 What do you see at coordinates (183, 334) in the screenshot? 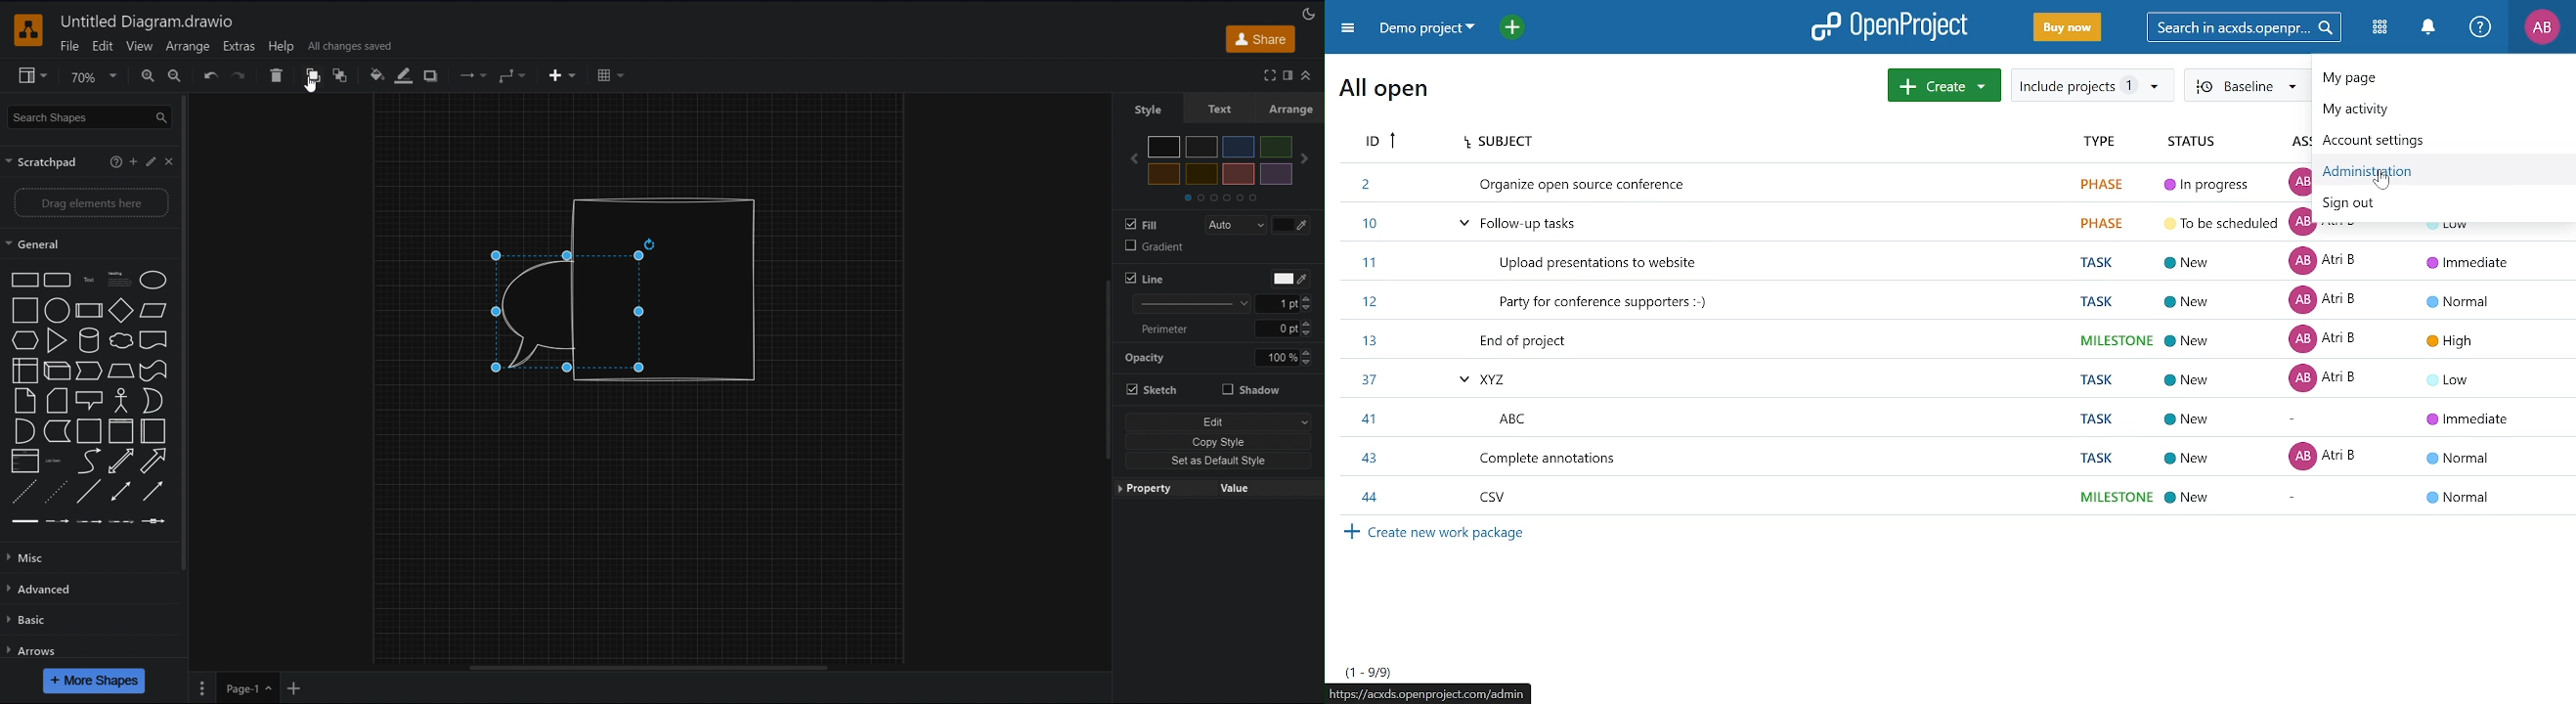
I see `Vertical slide bar for sidebar` at bounding box center [183, 334].